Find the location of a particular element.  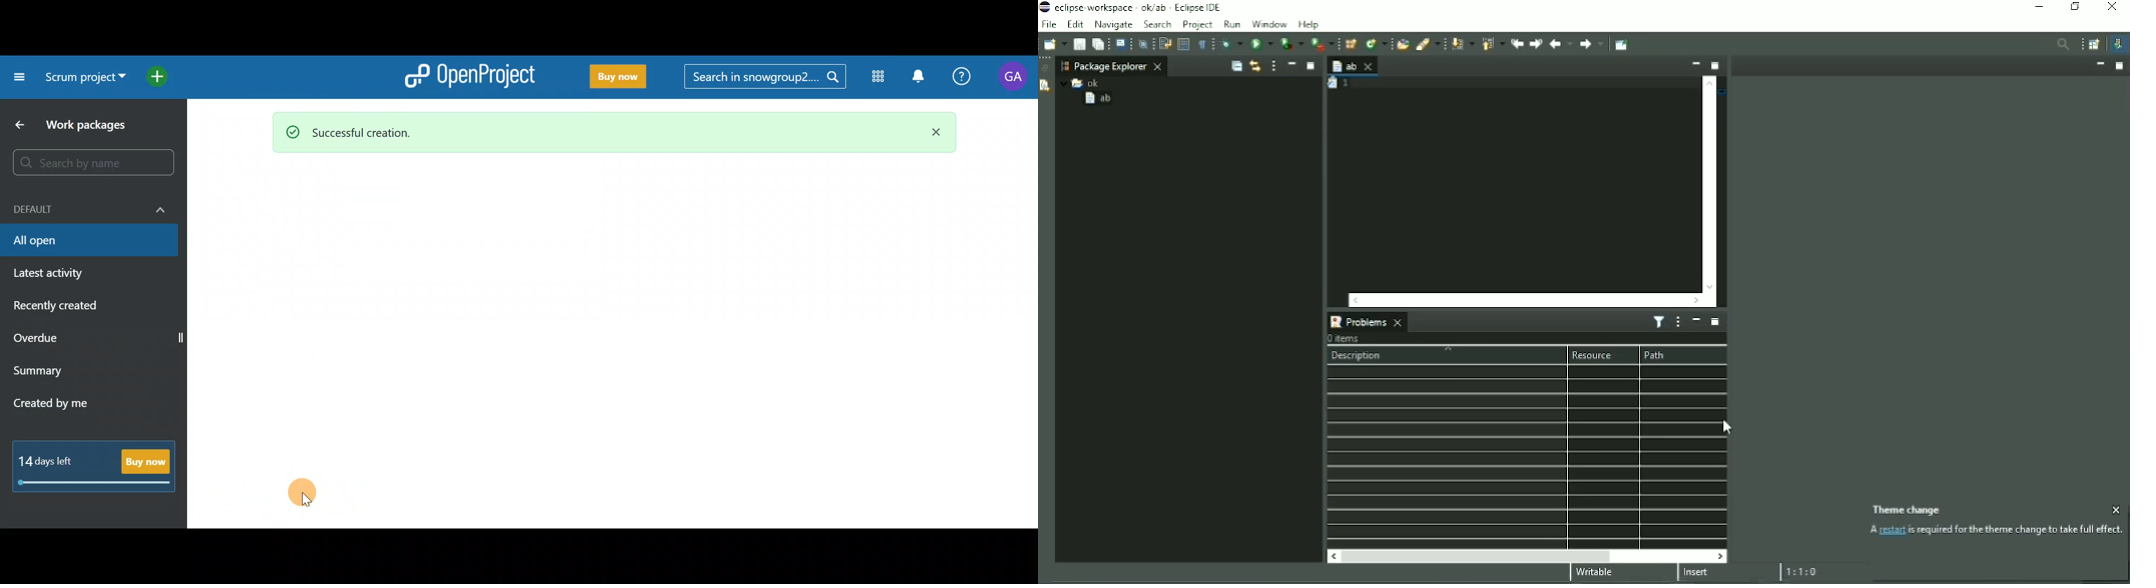

Horizontal scrollbar is located at coordinates (1531, 557).